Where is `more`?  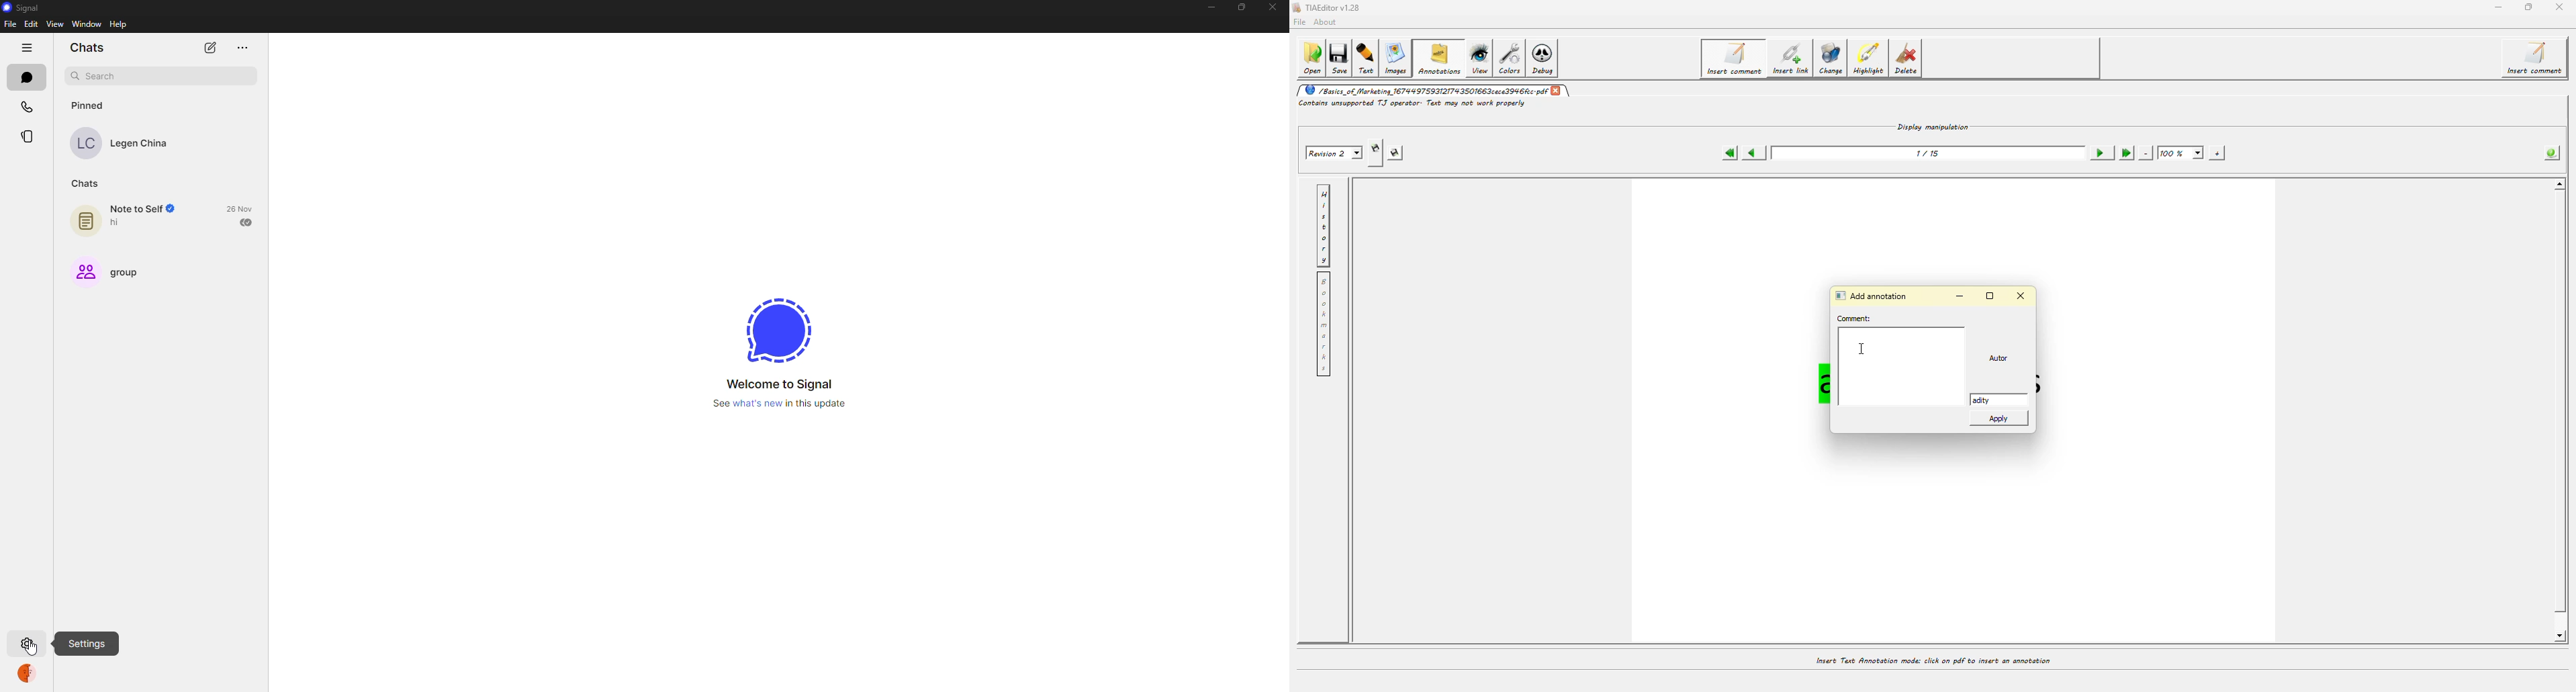 more is located at coordinates (244, 47).